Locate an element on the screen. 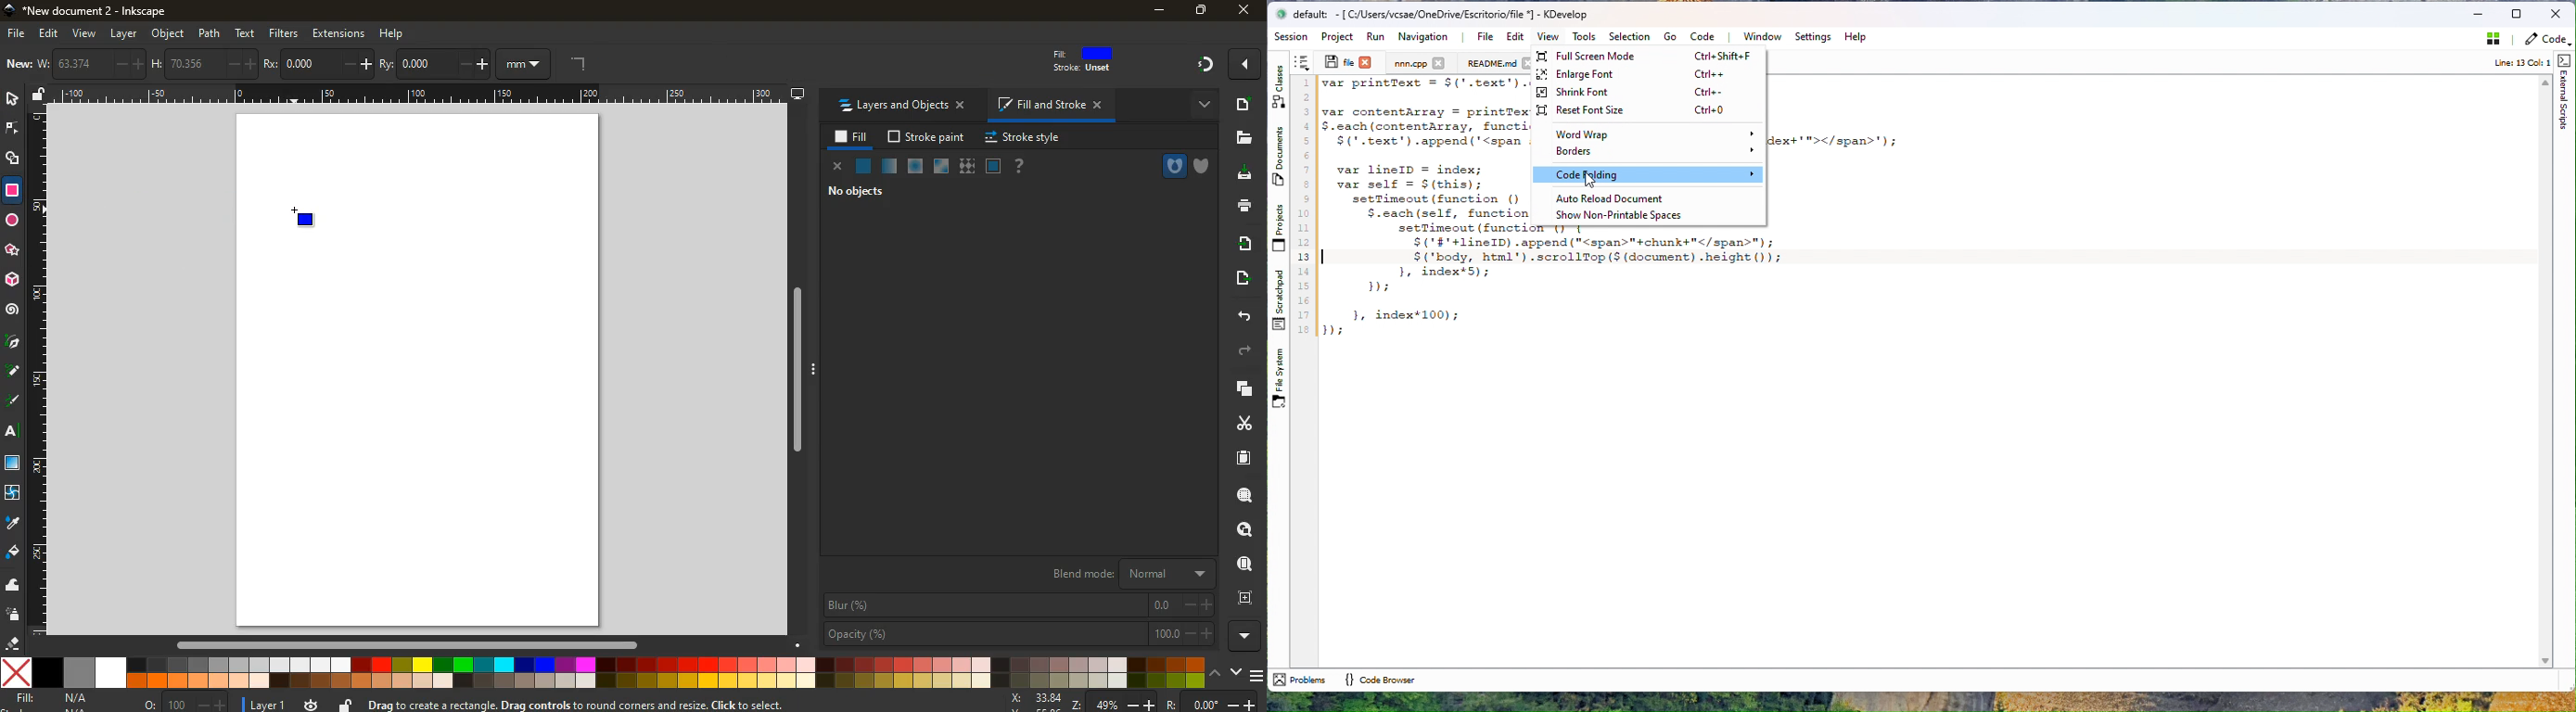 The height and width of the screenshot is (728, 2576). no objects is located at coordinates (863, 193).